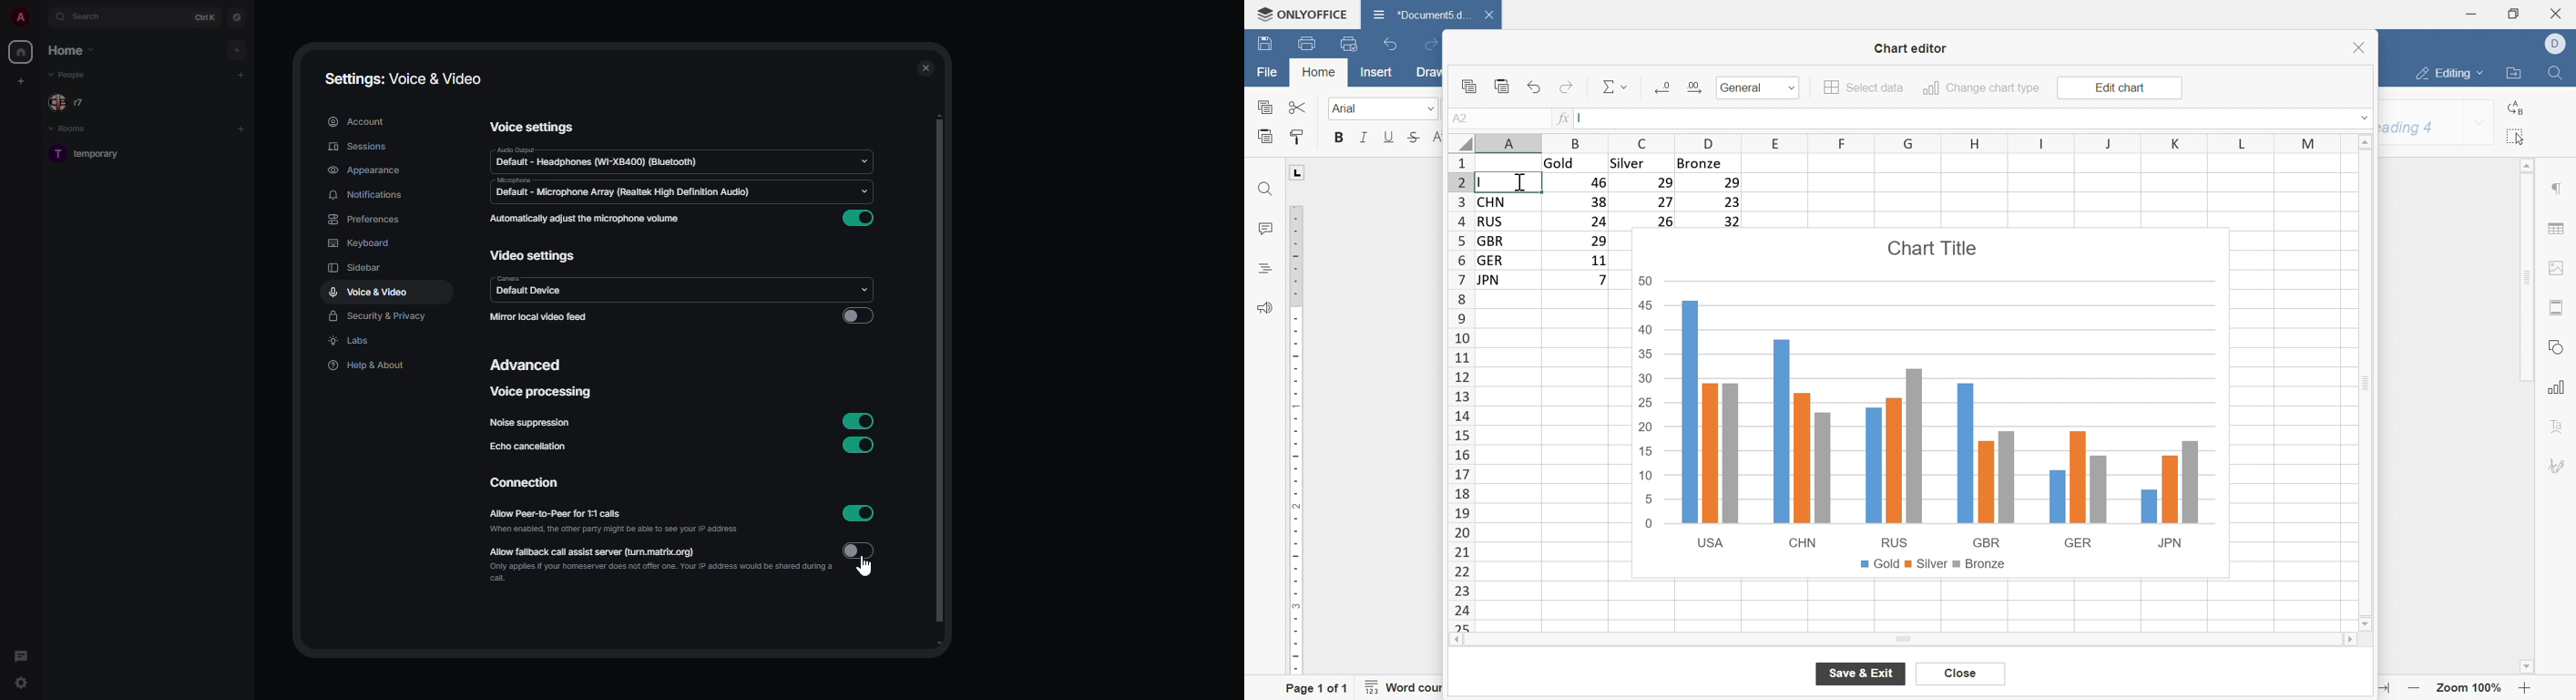 The height and width of the screenshot is (700, 2576). Describe the element at coordinates (2558, 13) in the screenshot. I see `close` at that location.